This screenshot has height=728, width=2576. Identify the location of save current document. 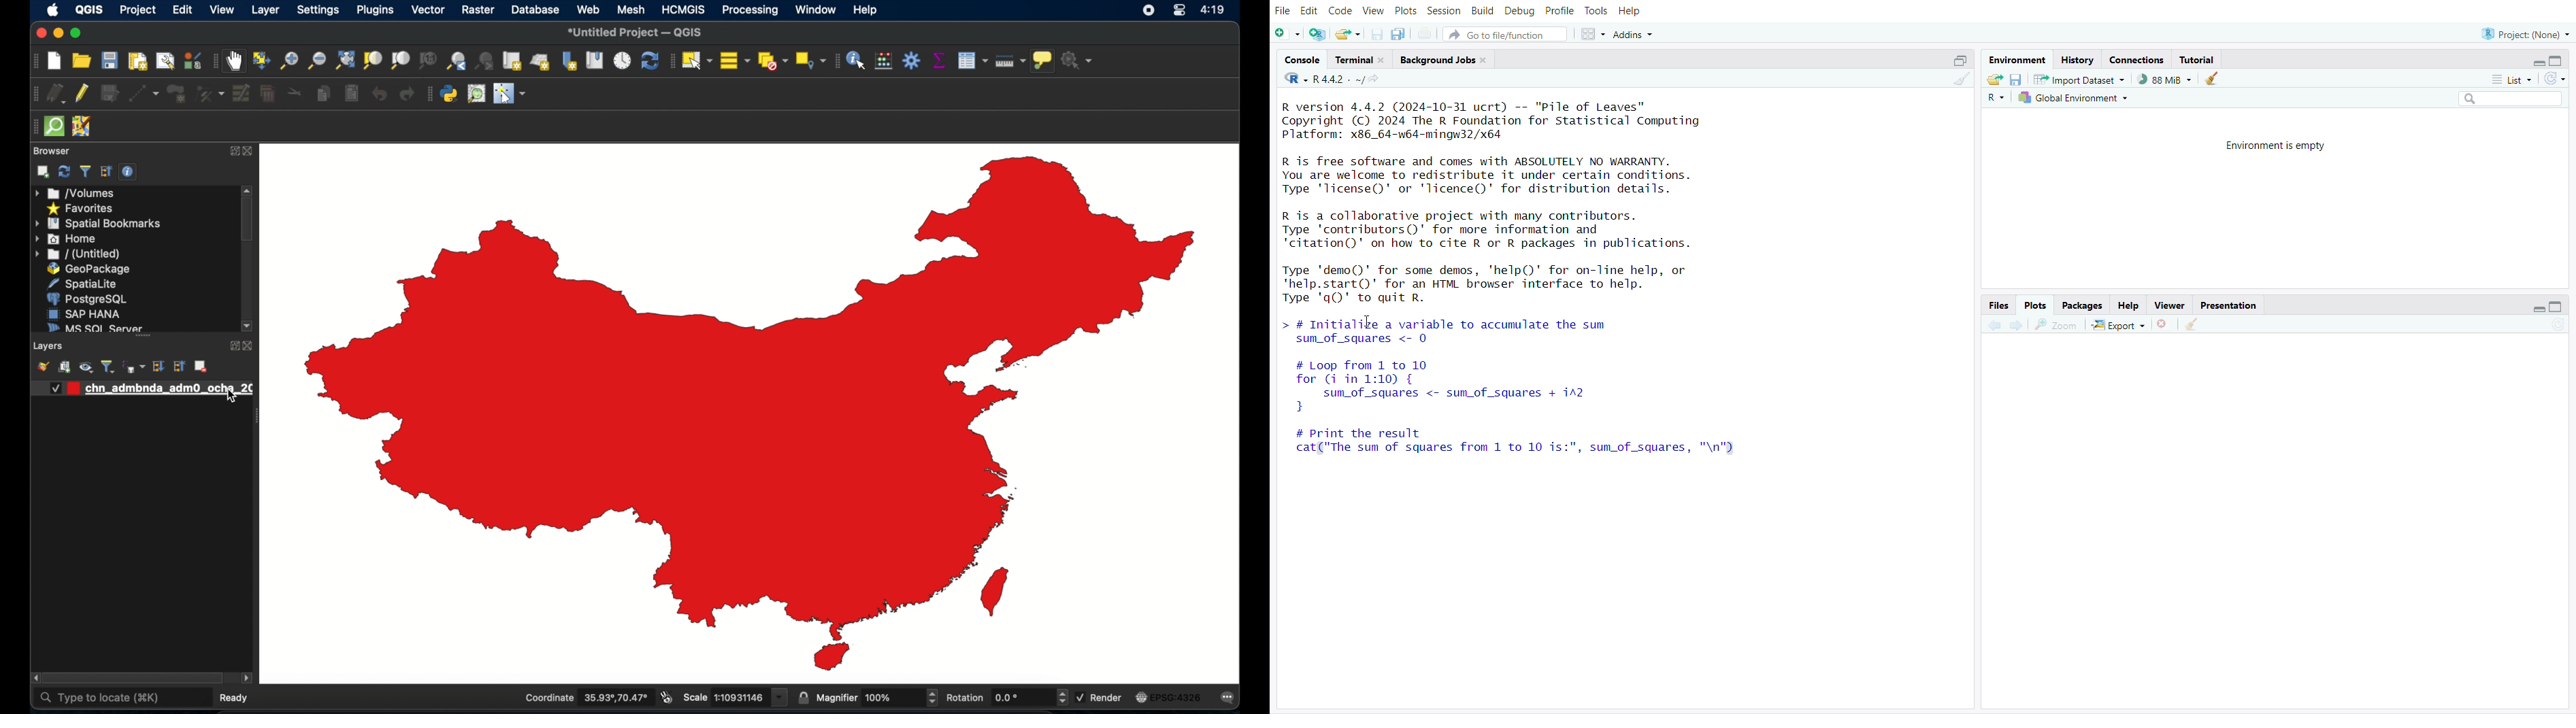
(1376, 35).